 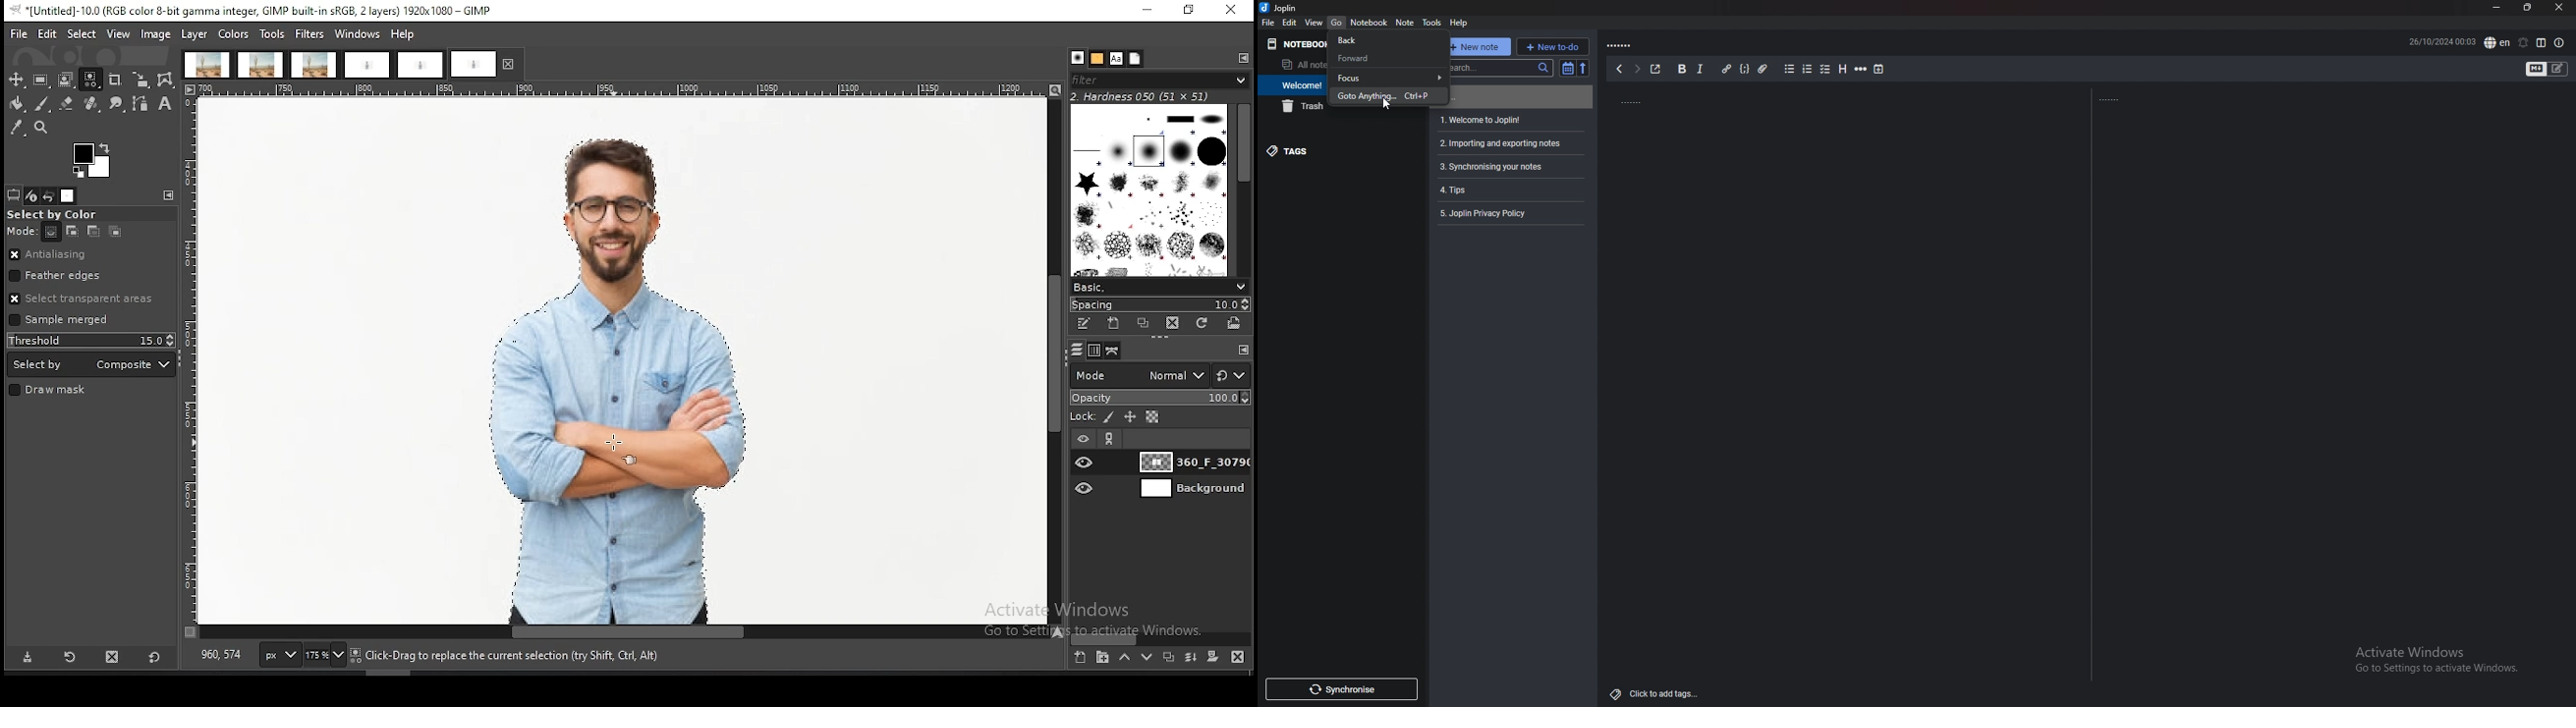 I want to click on duplicate brush, so click(x=1145, y=325).